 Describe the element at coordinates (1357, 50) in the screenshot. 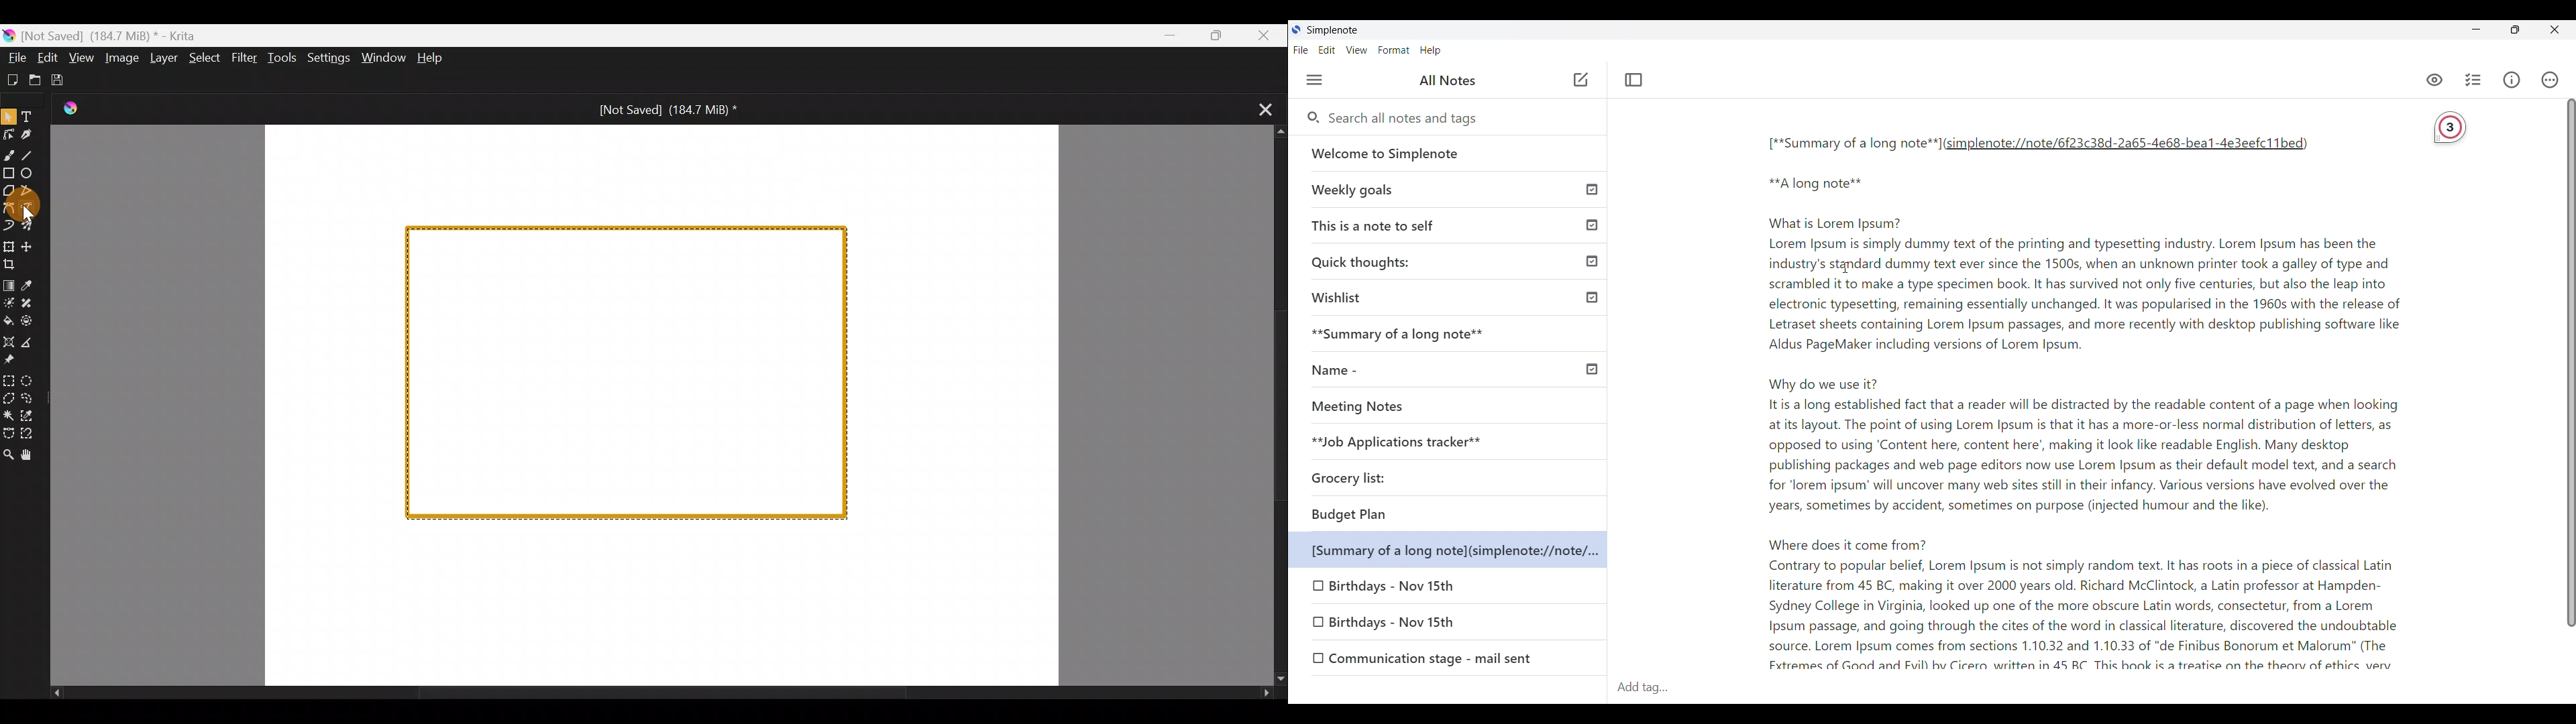

I see `View` at that location.